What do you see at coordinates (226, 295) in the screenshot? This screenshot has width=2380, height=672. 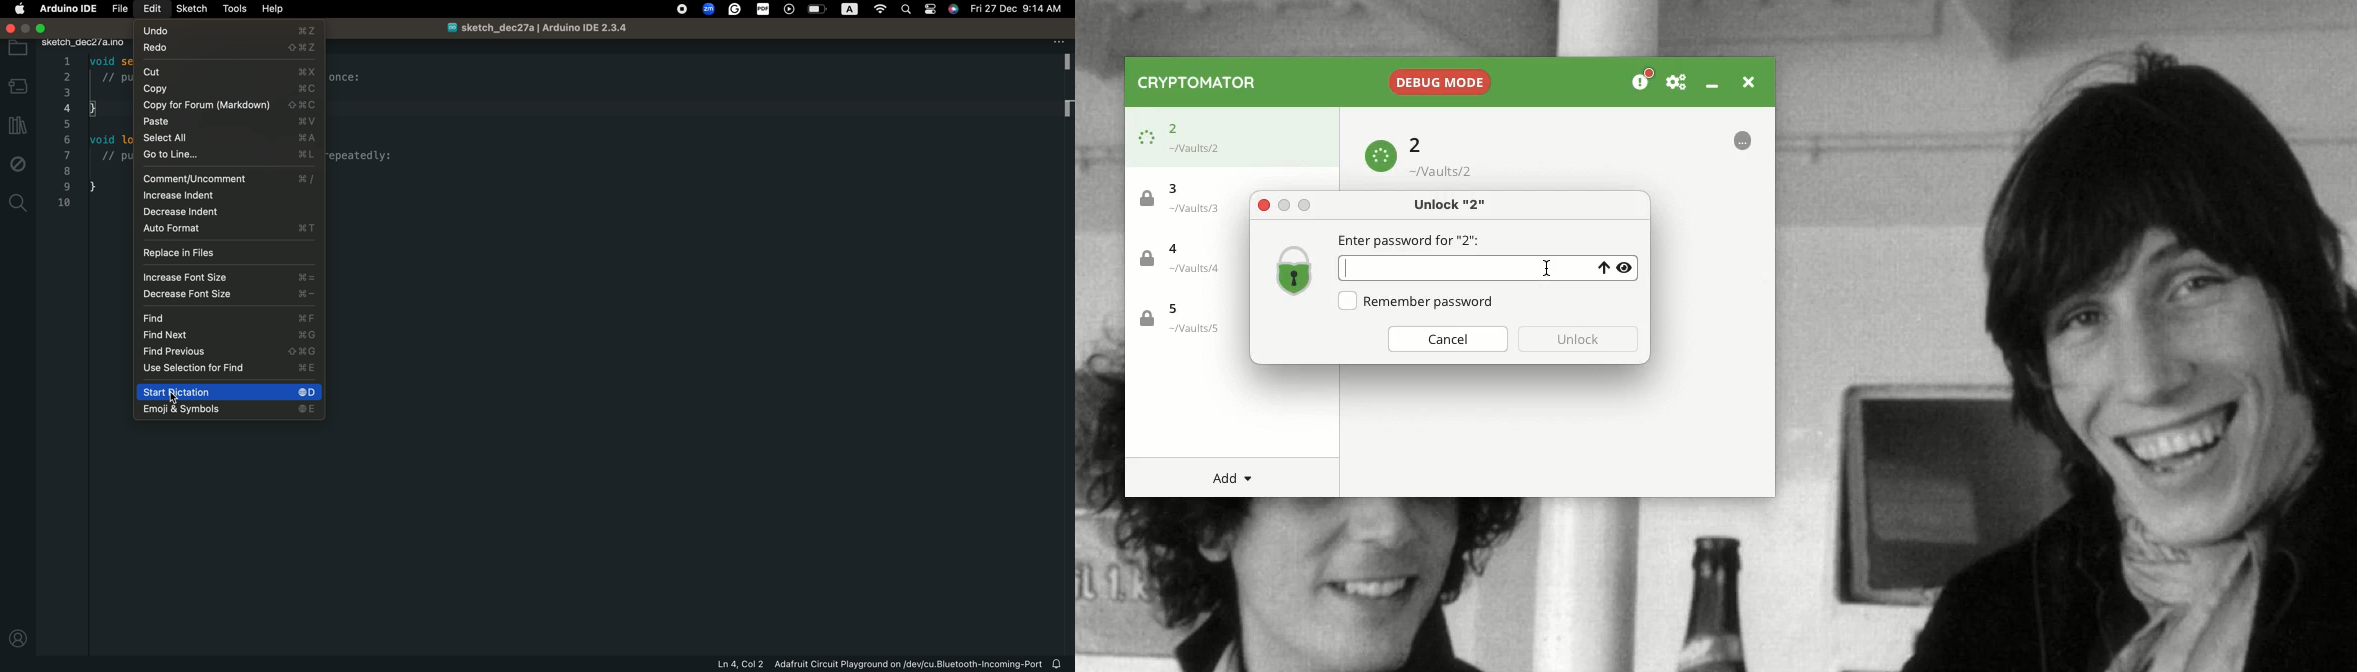 I see `decrease font size` at bounding box center [226, 295].